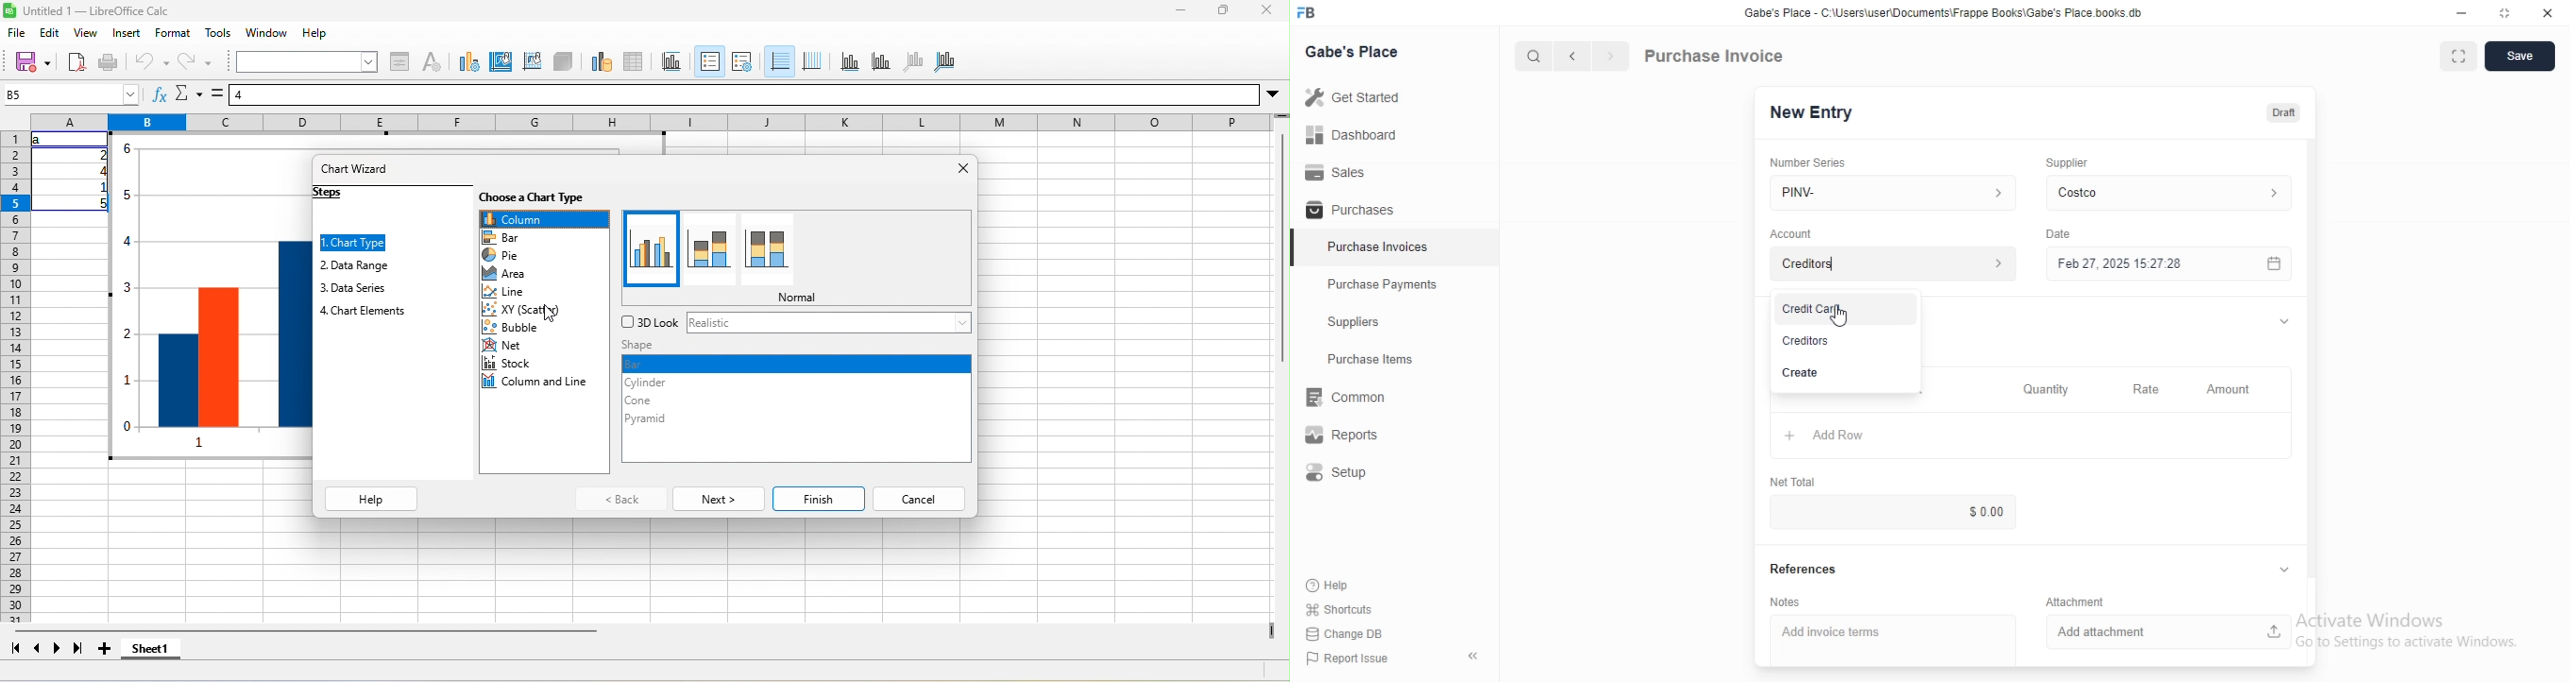 This screenshot has height=700, width=2576. Describe the element at coordinates (819, 499) in the screenshot. I see `finish` at that location.